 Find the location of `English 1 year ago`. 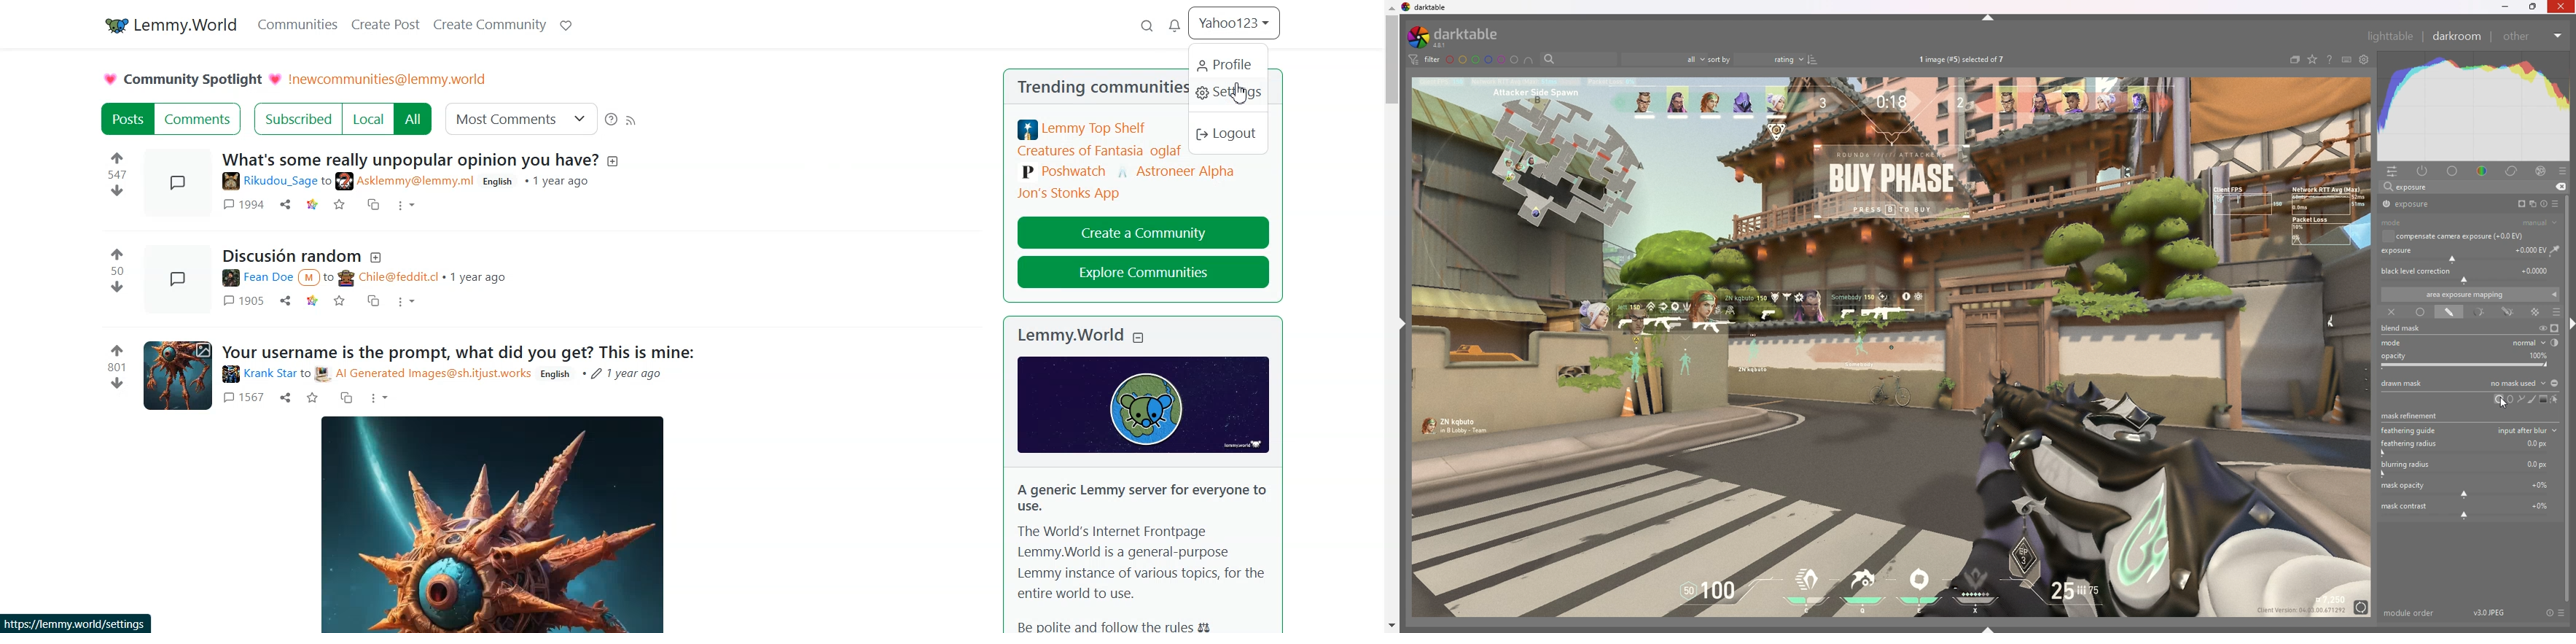

English 1 year ago is located at coordinates (605, 375).